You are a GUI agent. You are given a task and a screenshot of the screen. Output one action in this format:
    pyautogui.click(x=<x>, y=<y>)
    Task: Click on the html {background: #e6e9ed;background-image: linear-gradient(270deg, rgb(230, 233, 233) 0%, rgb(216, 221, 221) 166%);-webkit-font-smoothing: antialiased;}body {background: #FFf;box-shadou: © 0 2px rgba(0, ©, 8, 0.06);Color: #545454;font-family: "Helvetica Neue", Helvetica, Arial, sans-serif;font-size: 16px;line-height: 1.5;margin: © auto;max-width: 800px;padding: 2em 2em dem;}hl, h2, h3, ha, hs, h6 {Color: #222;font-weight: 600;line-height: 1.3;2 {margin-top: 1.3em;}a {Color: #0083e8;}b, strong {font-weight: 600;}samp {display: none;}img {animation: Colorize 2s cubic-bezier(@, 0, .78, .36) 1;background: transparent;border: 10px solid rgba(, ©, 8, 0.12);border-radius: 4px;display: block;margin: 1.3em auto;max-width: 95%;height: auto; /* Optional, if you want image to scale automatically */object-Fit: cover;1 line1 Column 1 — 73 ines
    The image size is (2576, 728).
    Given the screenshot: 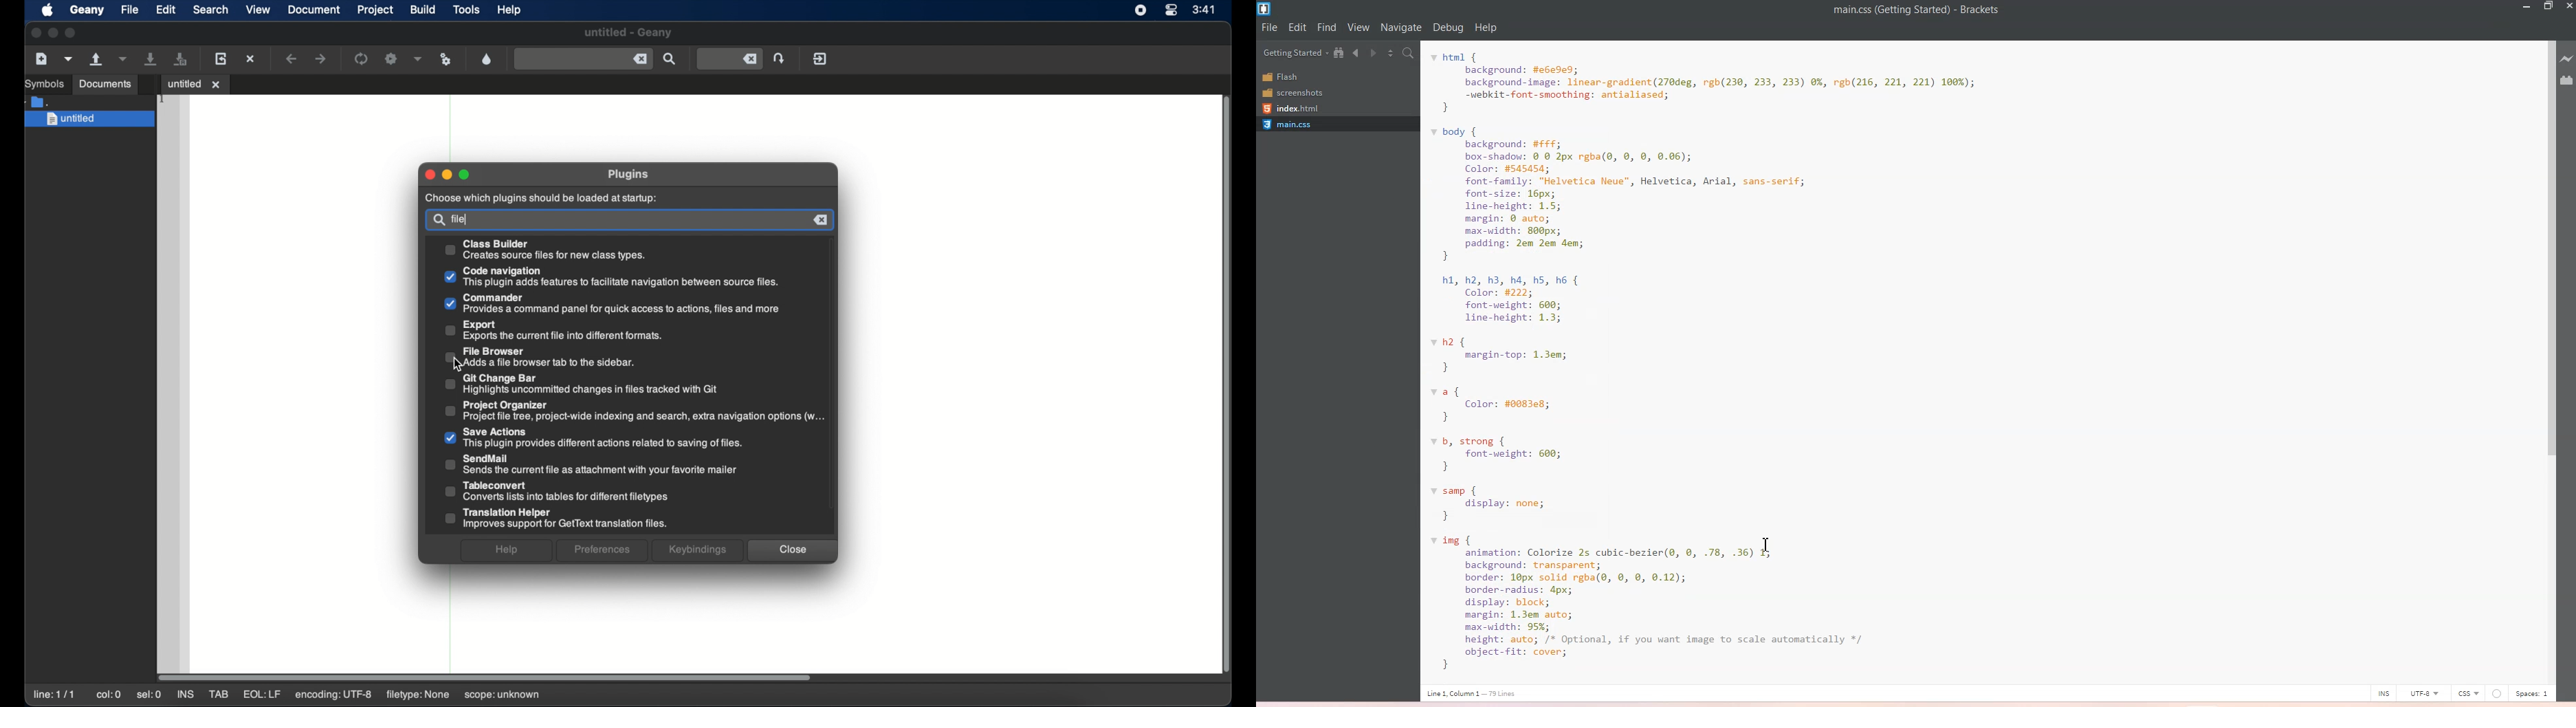 What is the action you would take?
    pyautogui.click(x=1884, y=376)
    